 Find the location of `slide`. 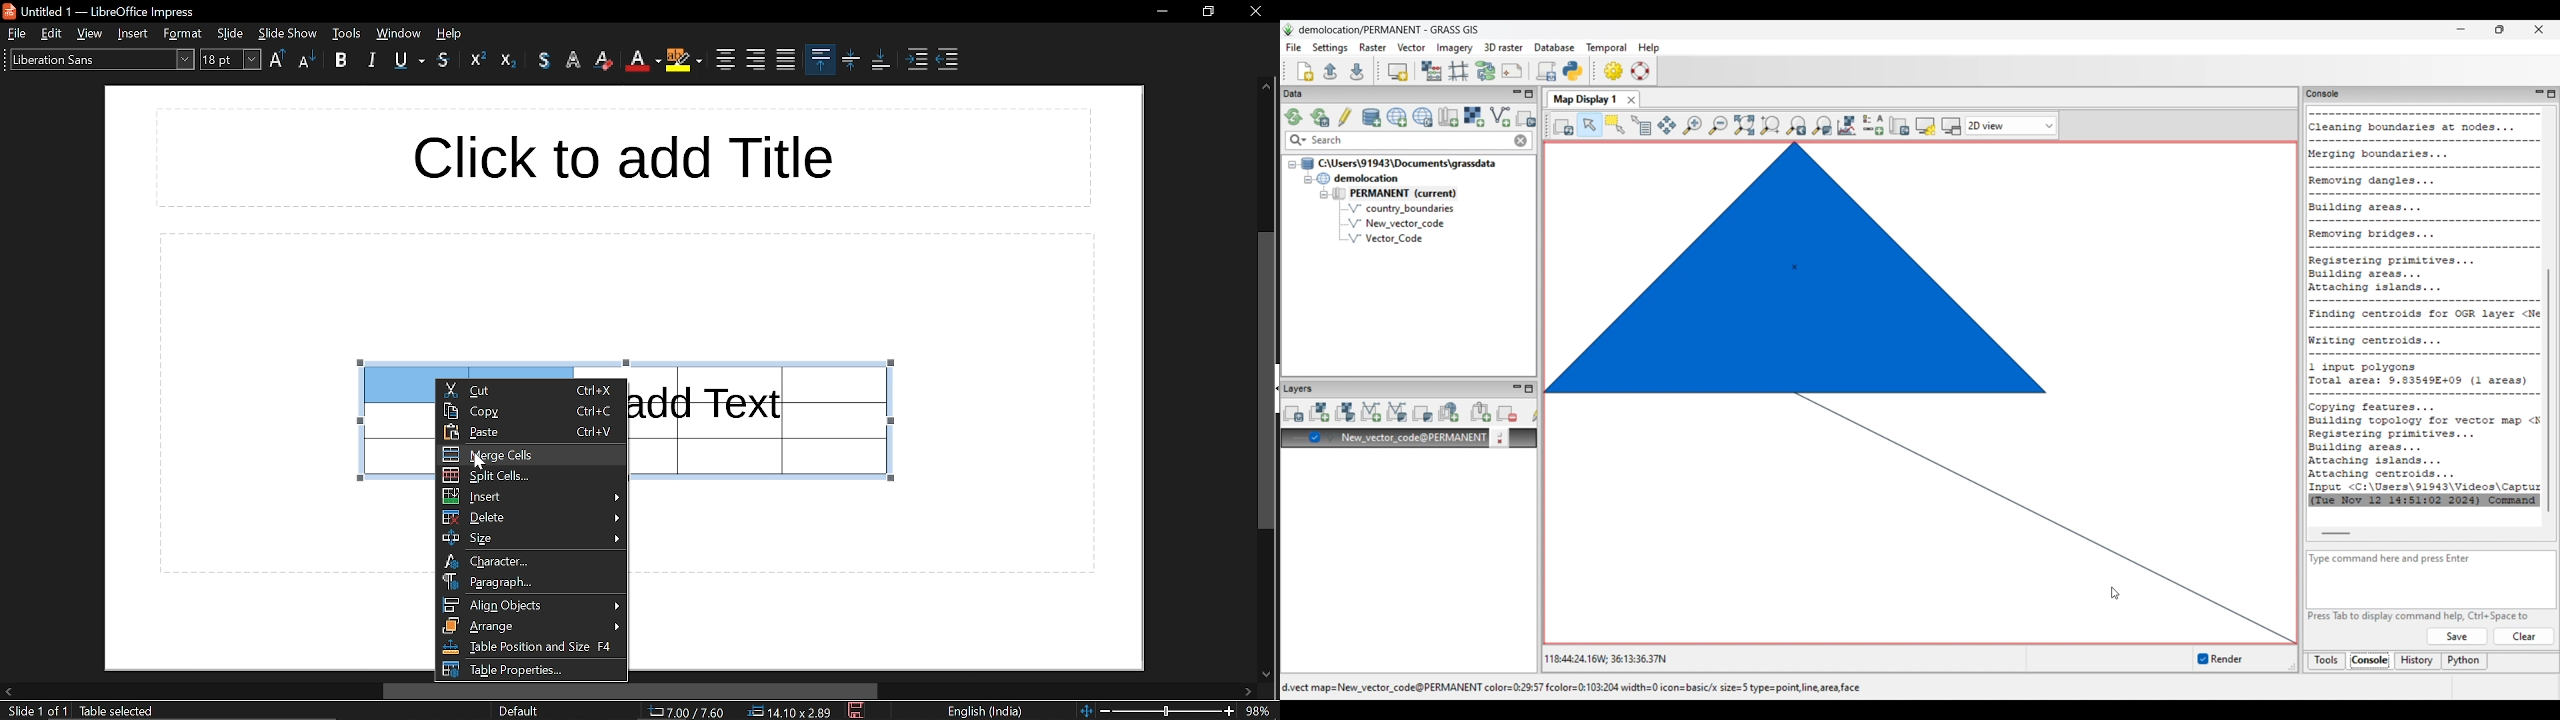

slide is located at coordinates (231, 33).